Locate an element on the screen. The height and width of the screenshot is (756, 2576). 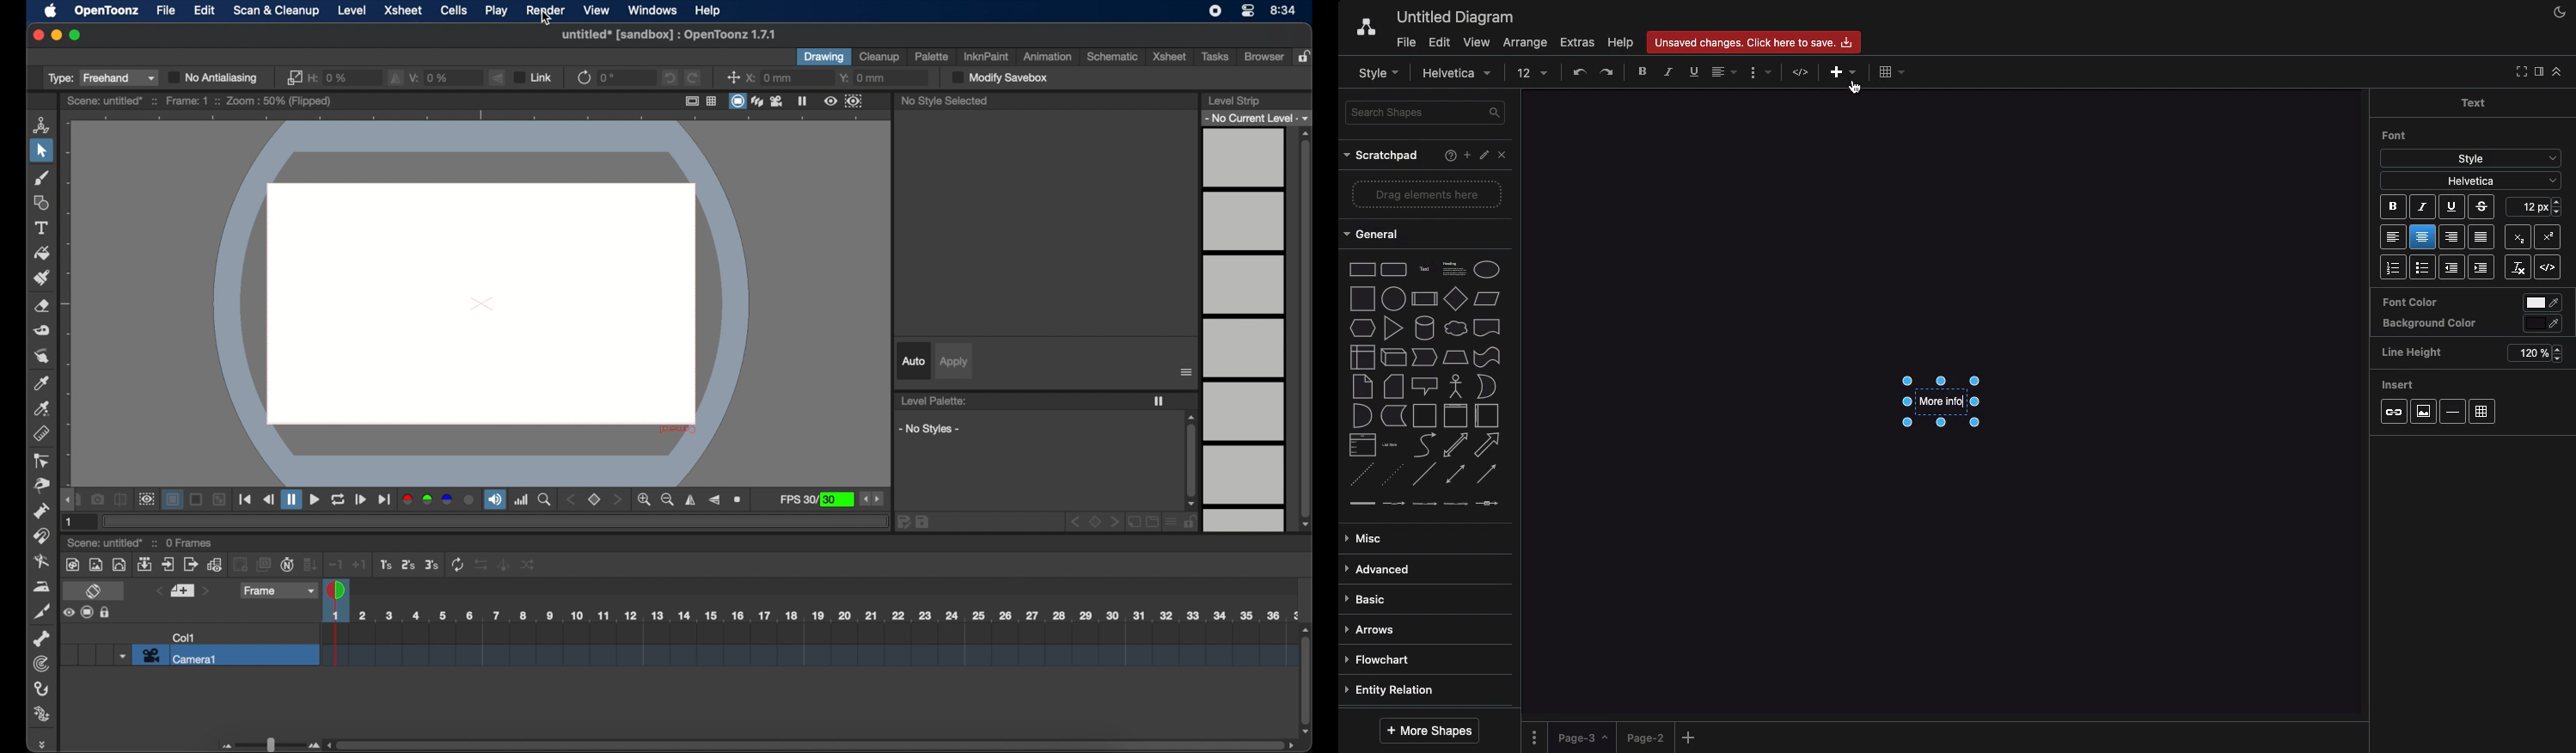
auto is located at coordinates (913, 360).